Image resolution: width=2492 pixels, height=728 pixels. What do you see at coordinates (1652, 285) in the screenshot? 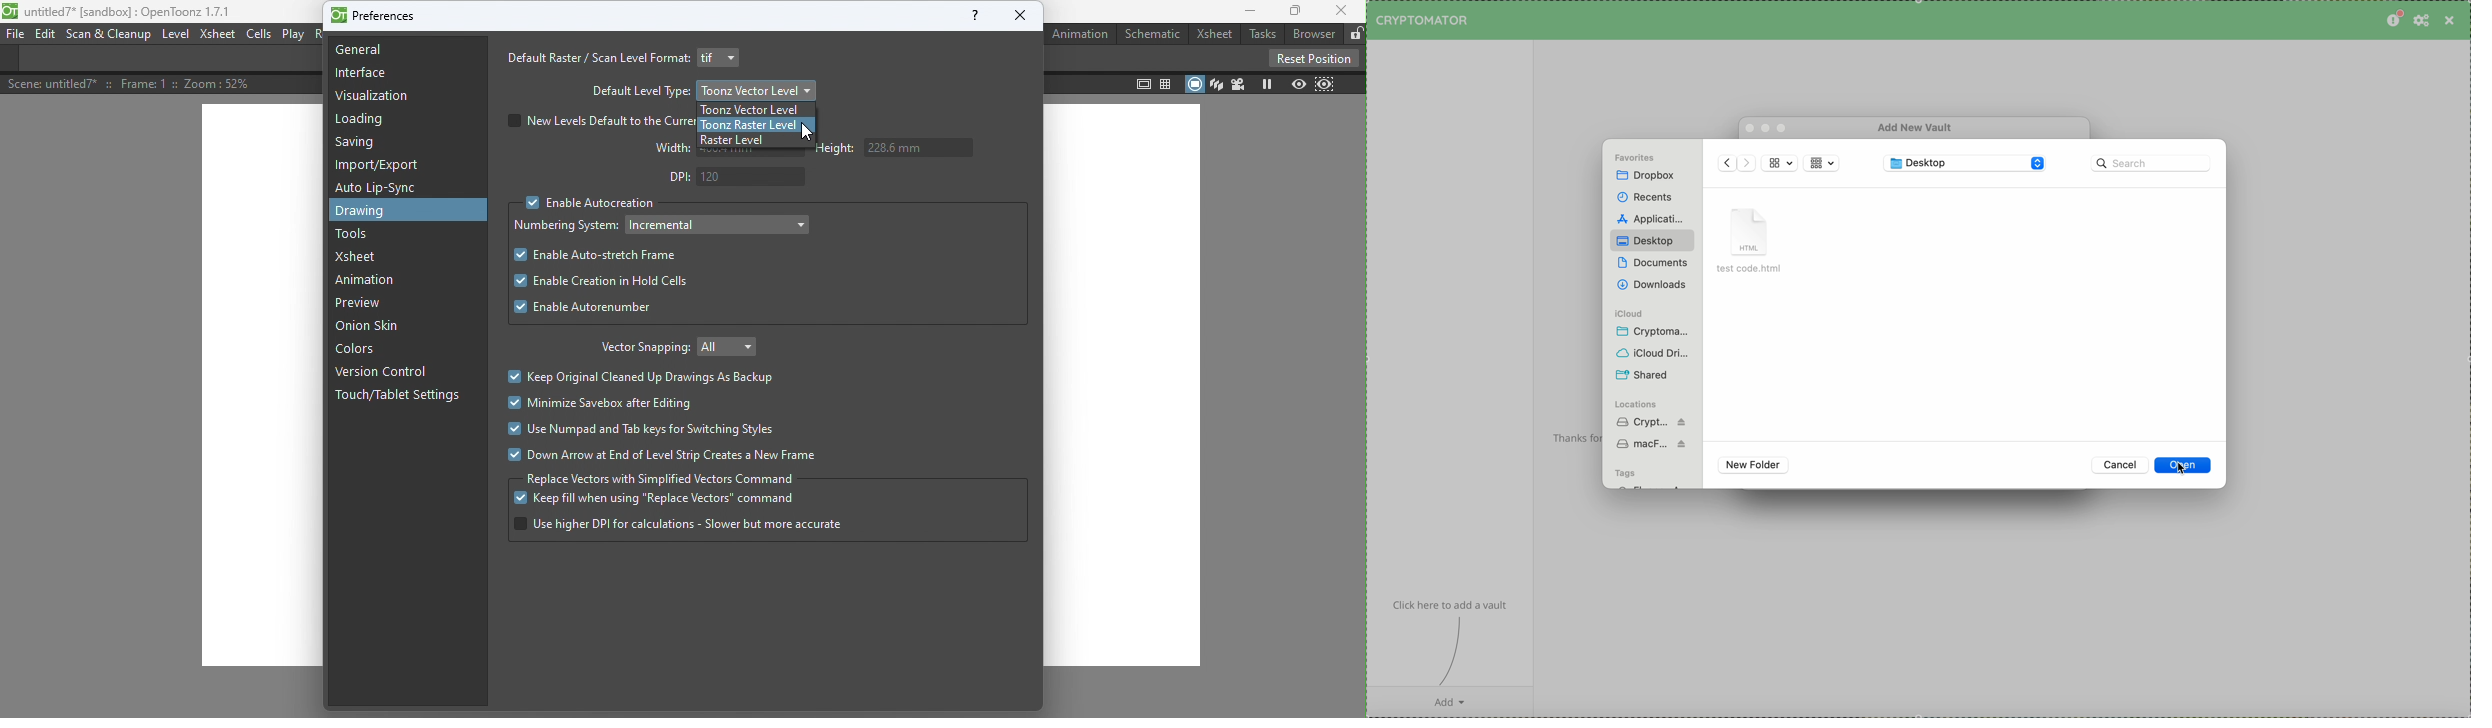
I see `downloads` at bounding box center [1652, 285].